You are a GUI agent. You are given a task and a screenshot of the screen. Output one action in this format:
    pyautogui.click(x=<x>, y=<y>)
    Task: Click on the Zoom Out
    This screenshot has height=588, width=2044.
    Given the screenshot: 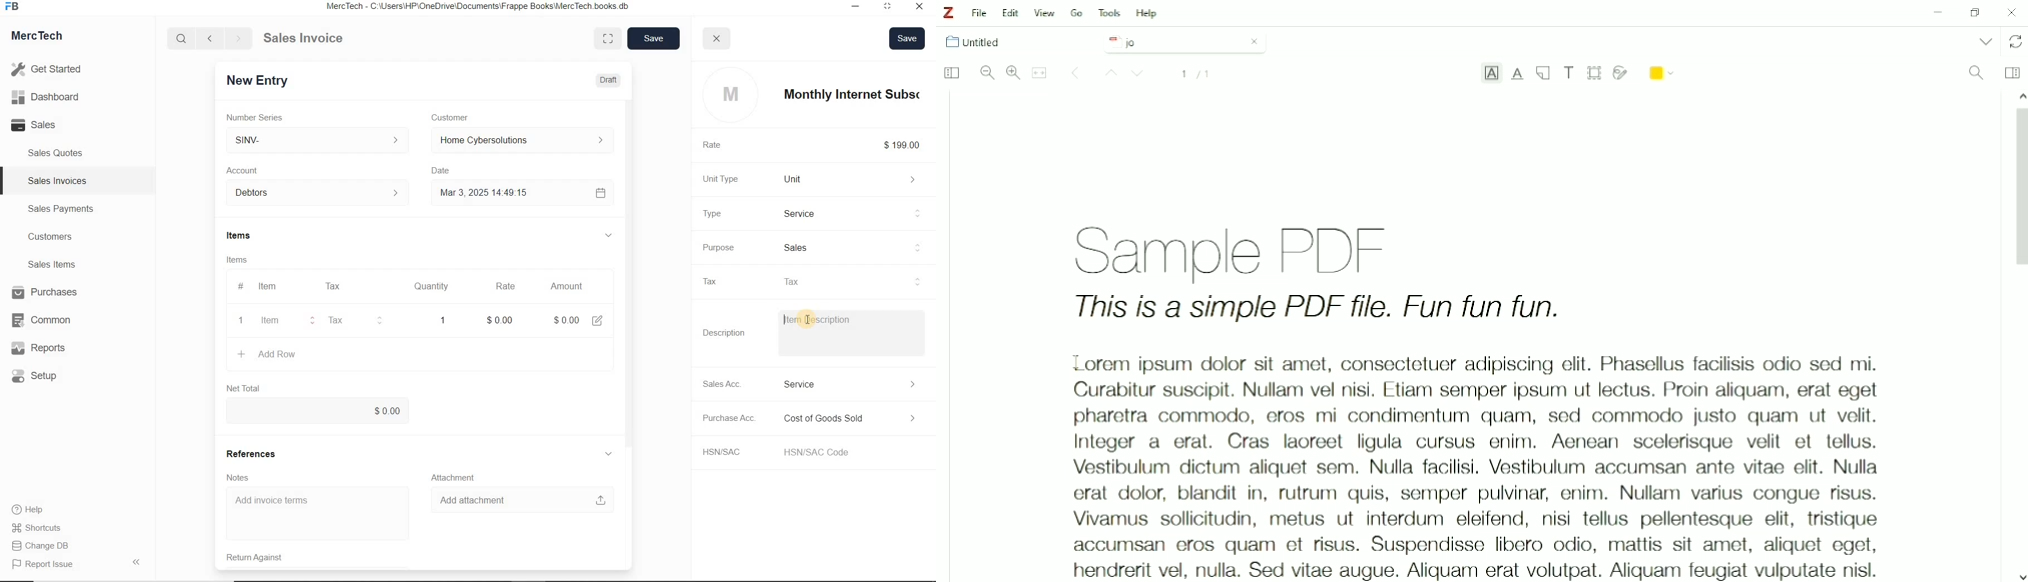 What is the action you would take?
    pyautogui.click(x=987, y=73)
    